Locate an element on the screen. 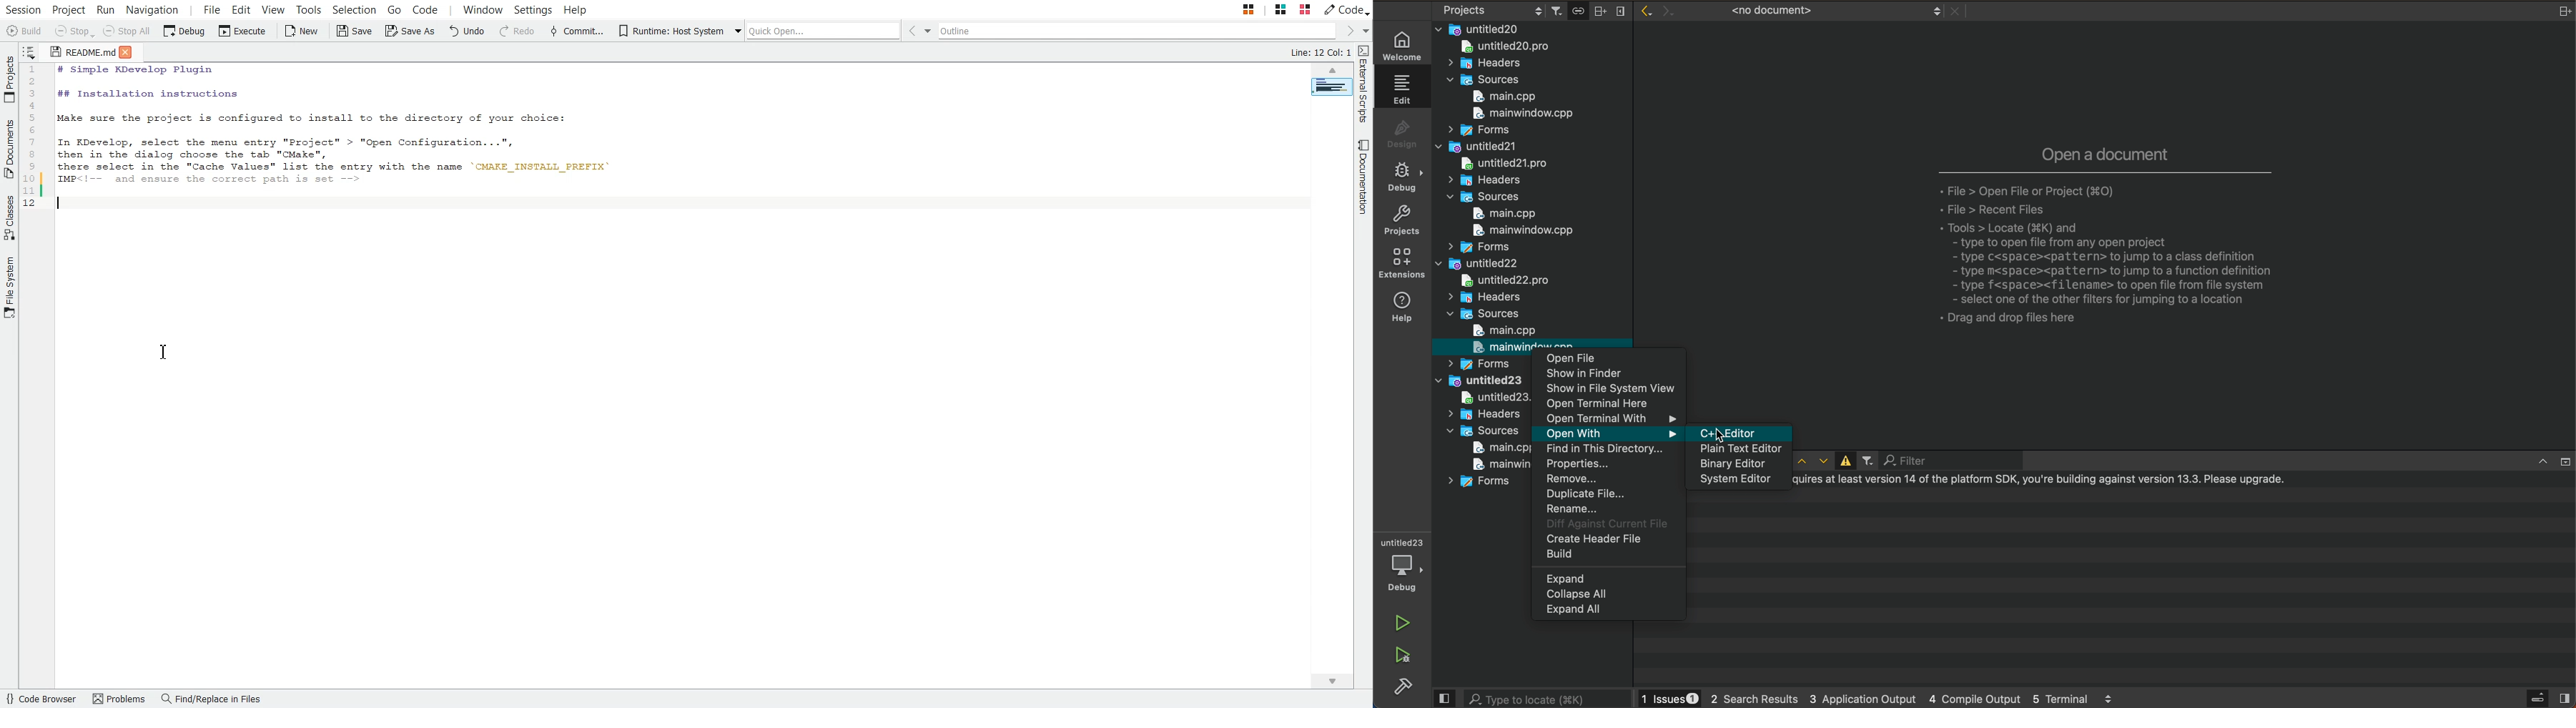 Image resolution: width=2576 pixels, height=728 pixels. Window is located at coordinates (483, 9).